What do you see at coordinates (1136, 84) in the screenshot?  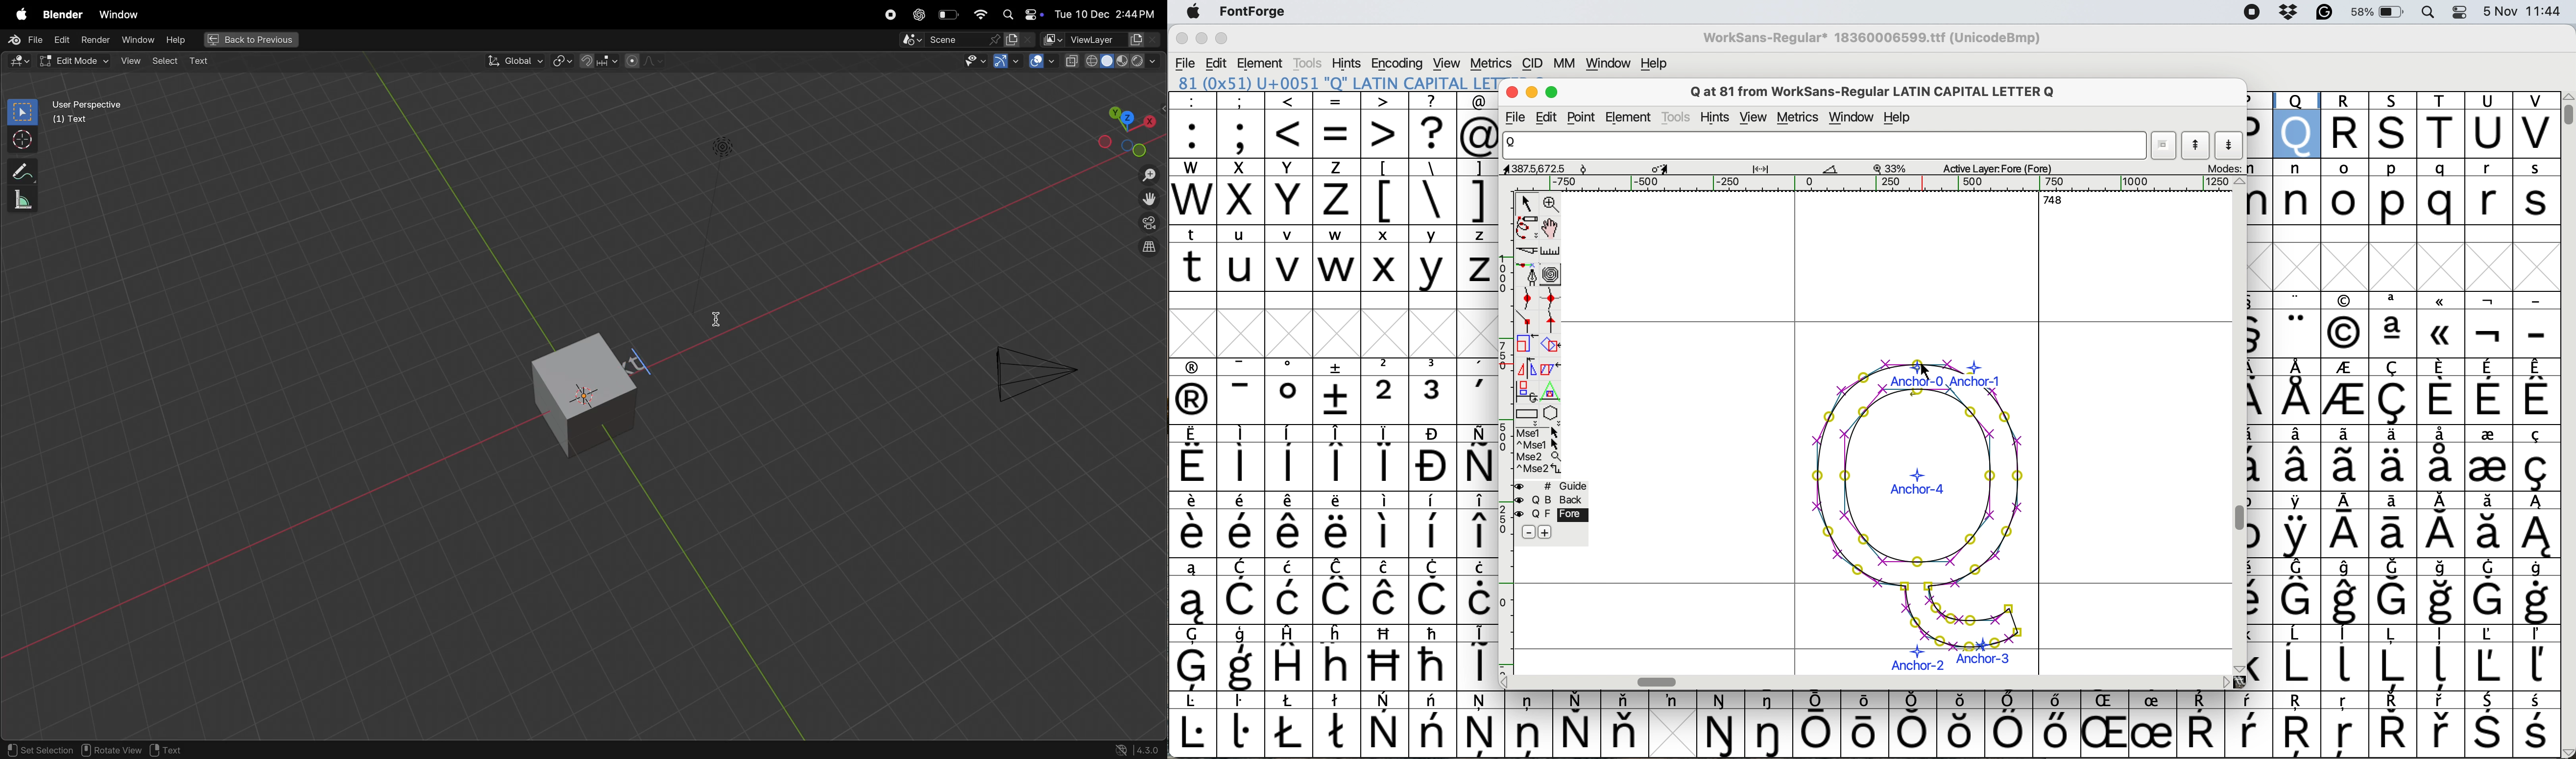 I see `options` at bounding box center [1136, 84].